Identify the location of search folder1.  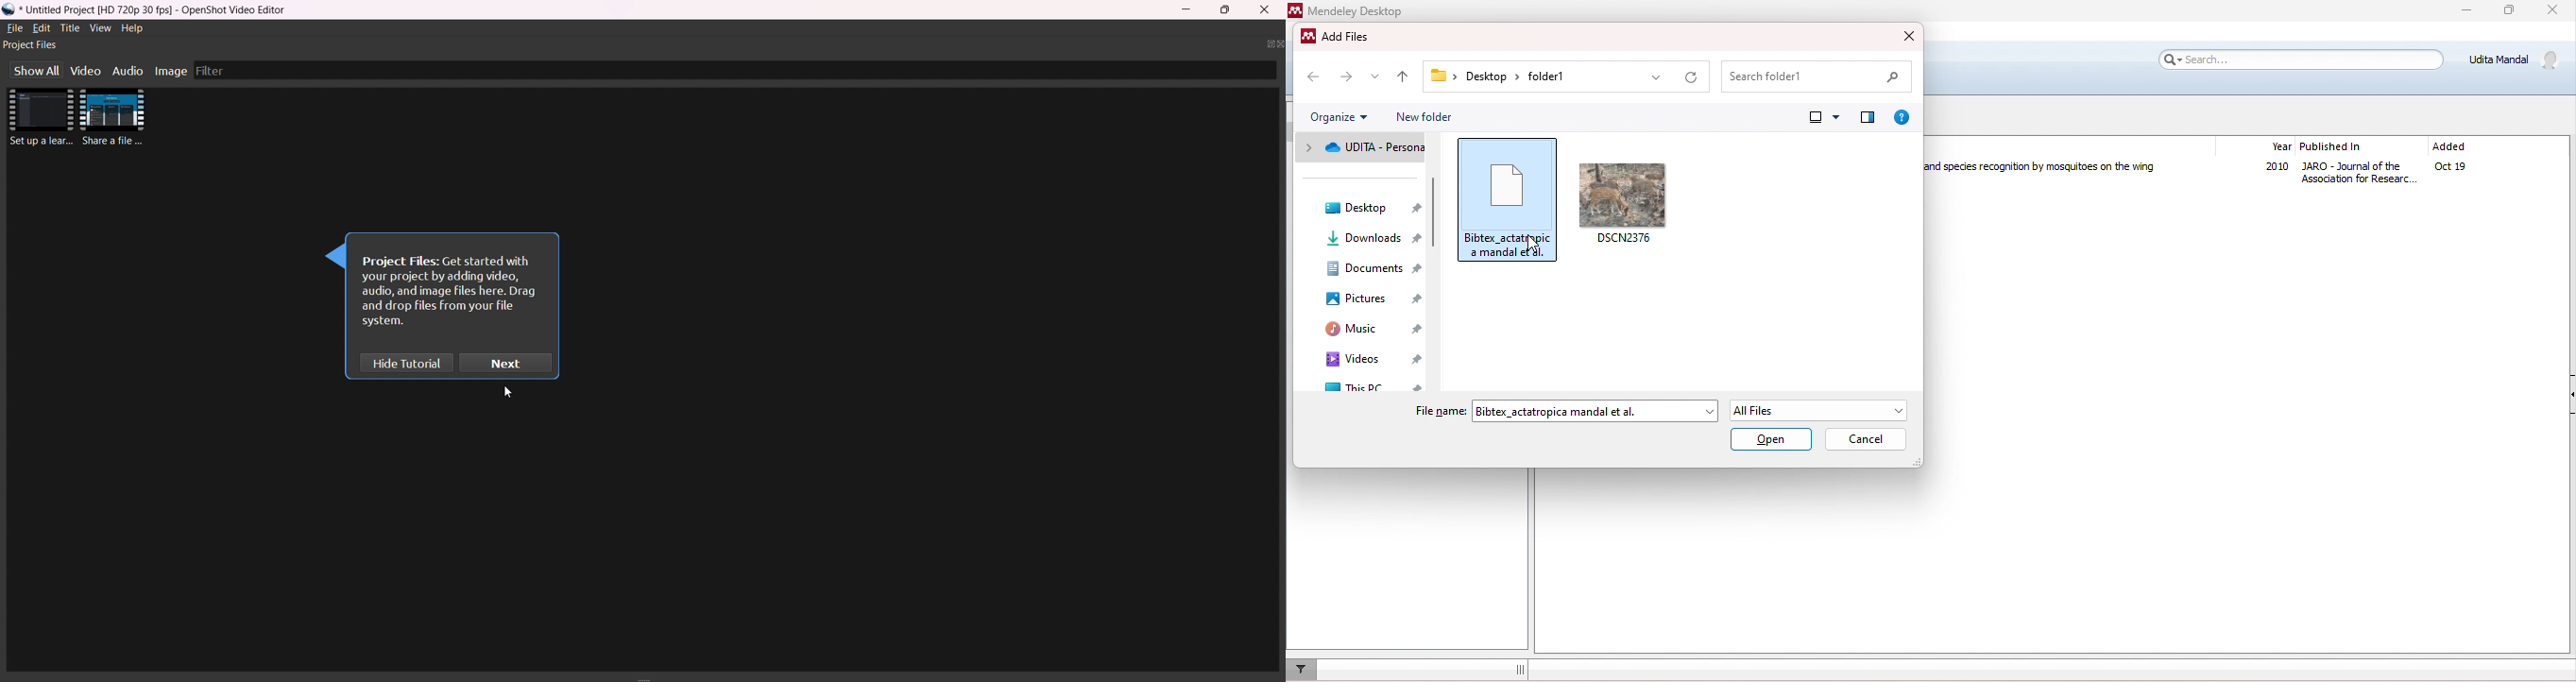
(1817, 77).